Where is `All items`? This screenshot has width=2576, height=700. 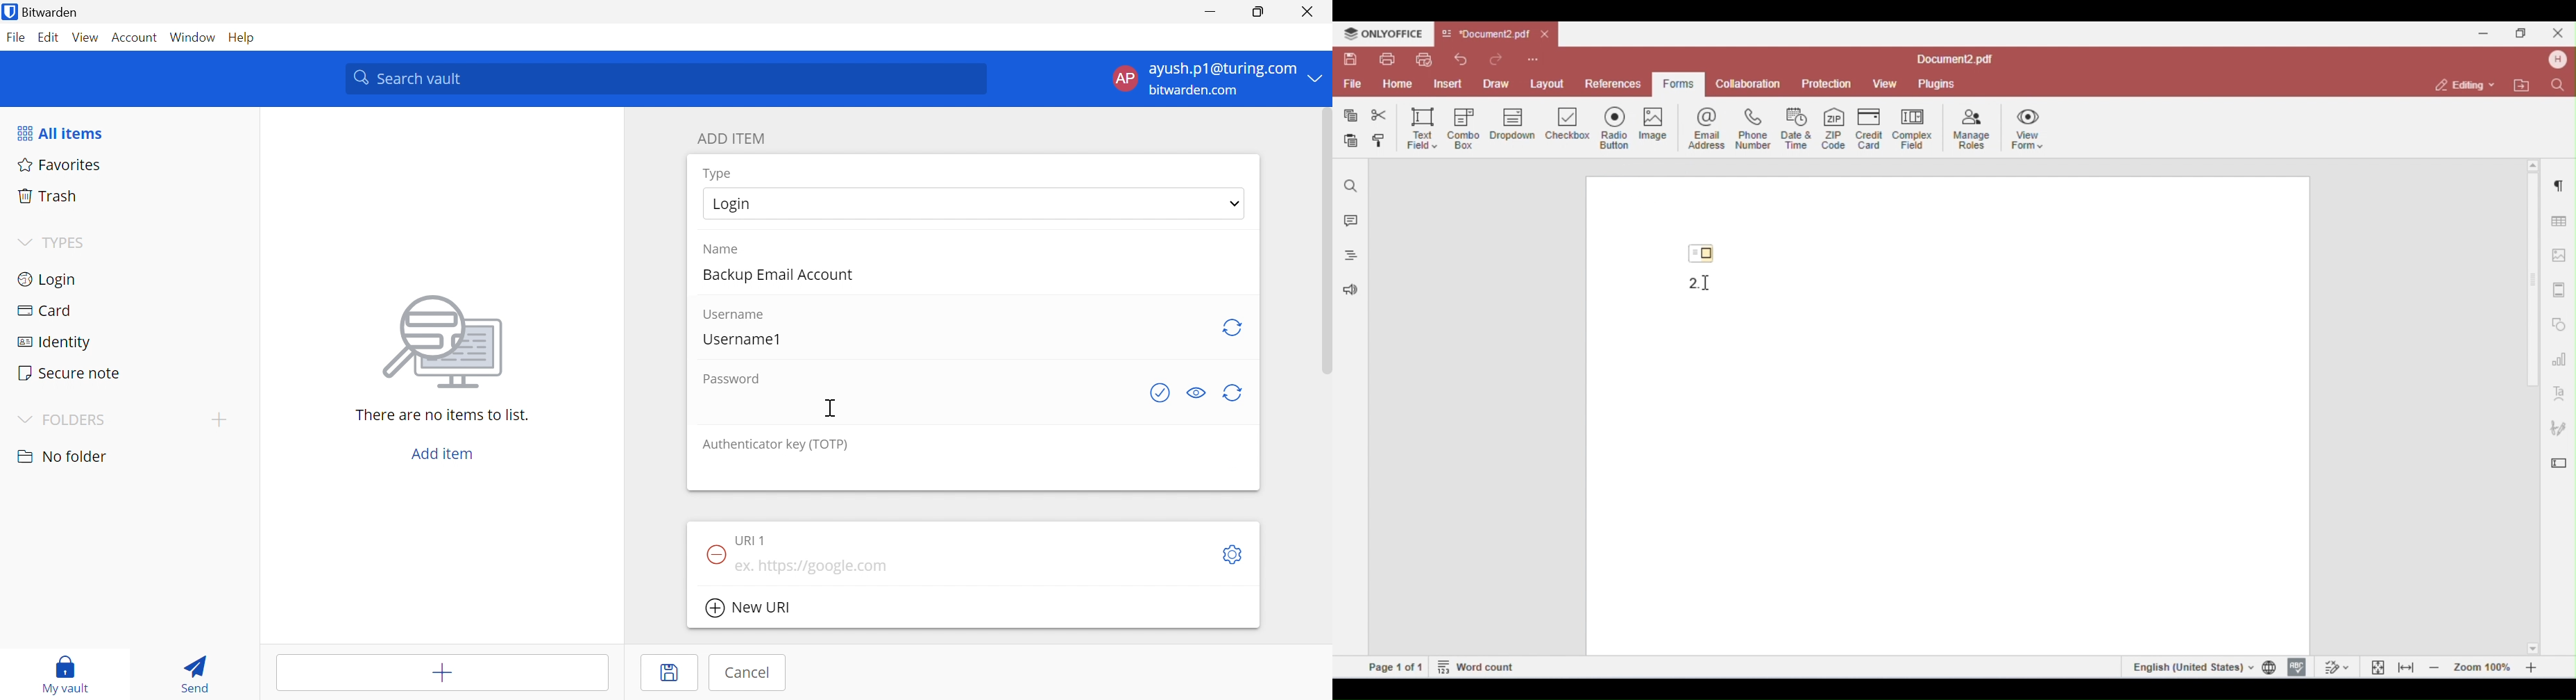
All items is located at coordinates (62, 133).